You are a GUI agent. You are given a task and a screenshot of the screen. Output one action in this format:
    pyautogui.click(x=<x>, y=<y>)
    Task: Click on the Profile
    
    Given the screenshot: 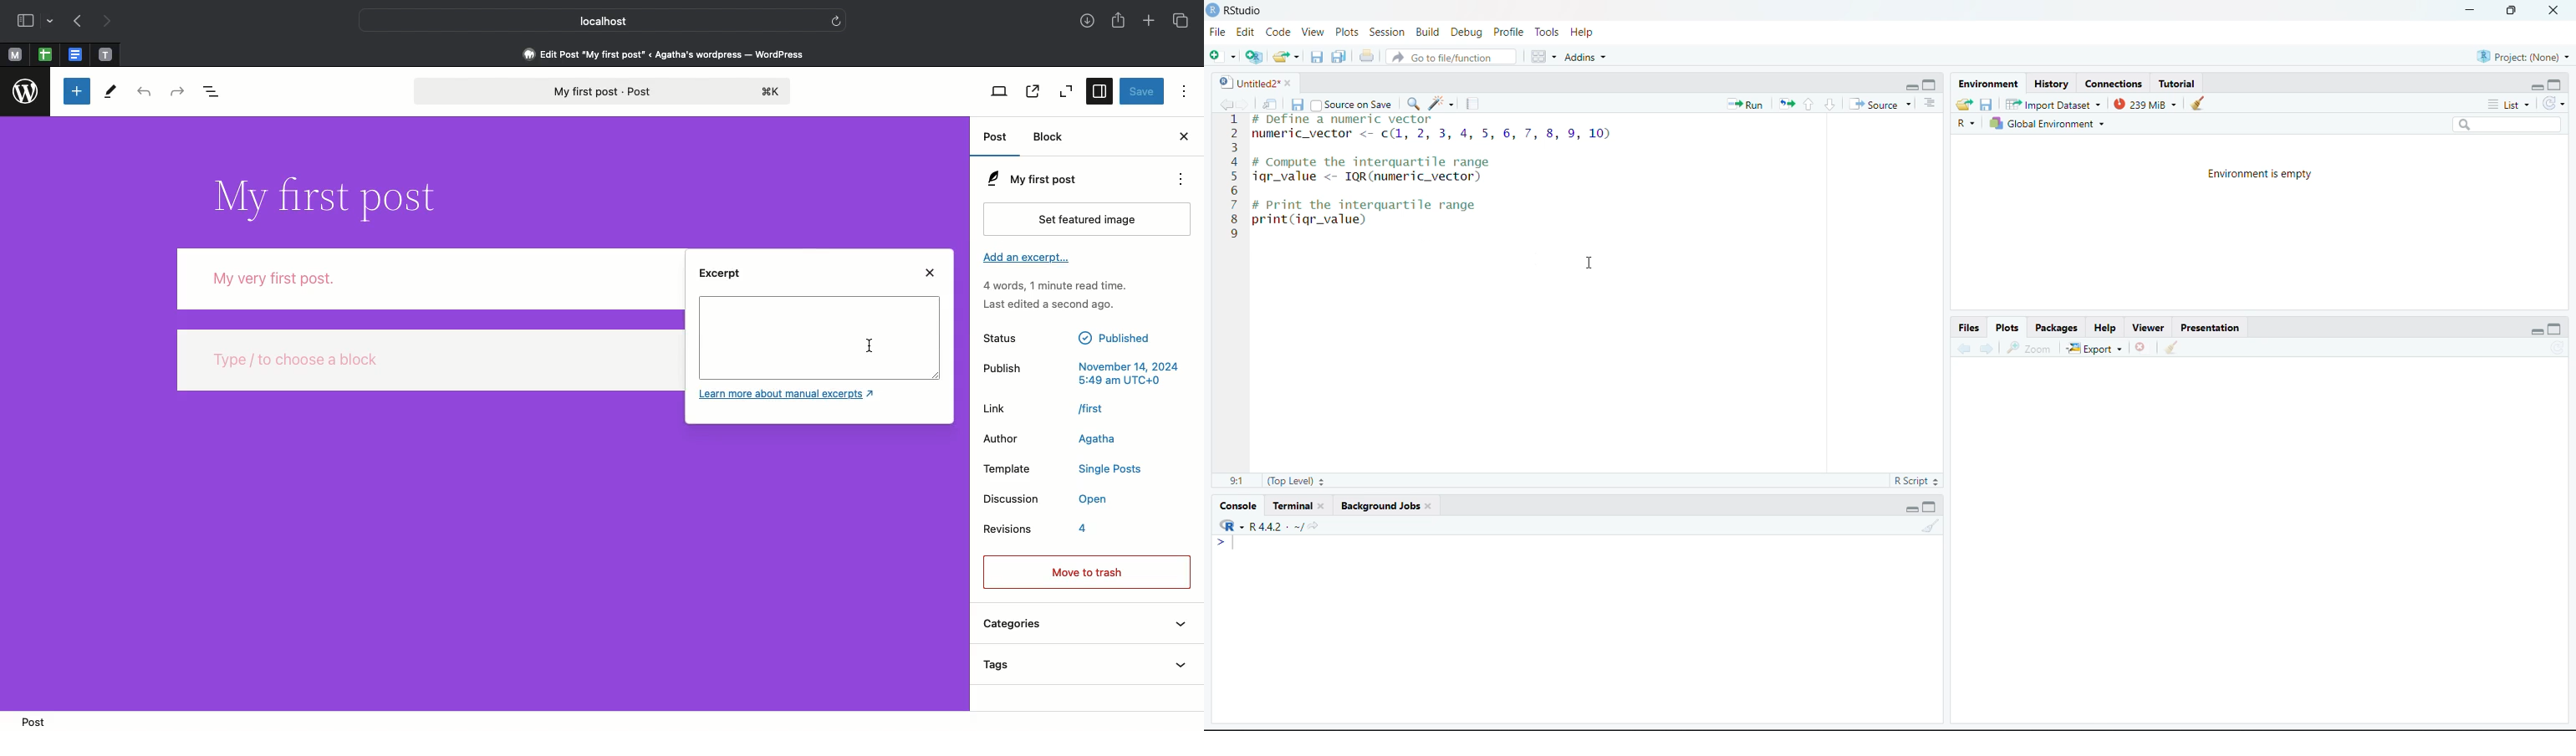 What is the action you would take?
    pyautogui.click(x=1506, y=32)
    